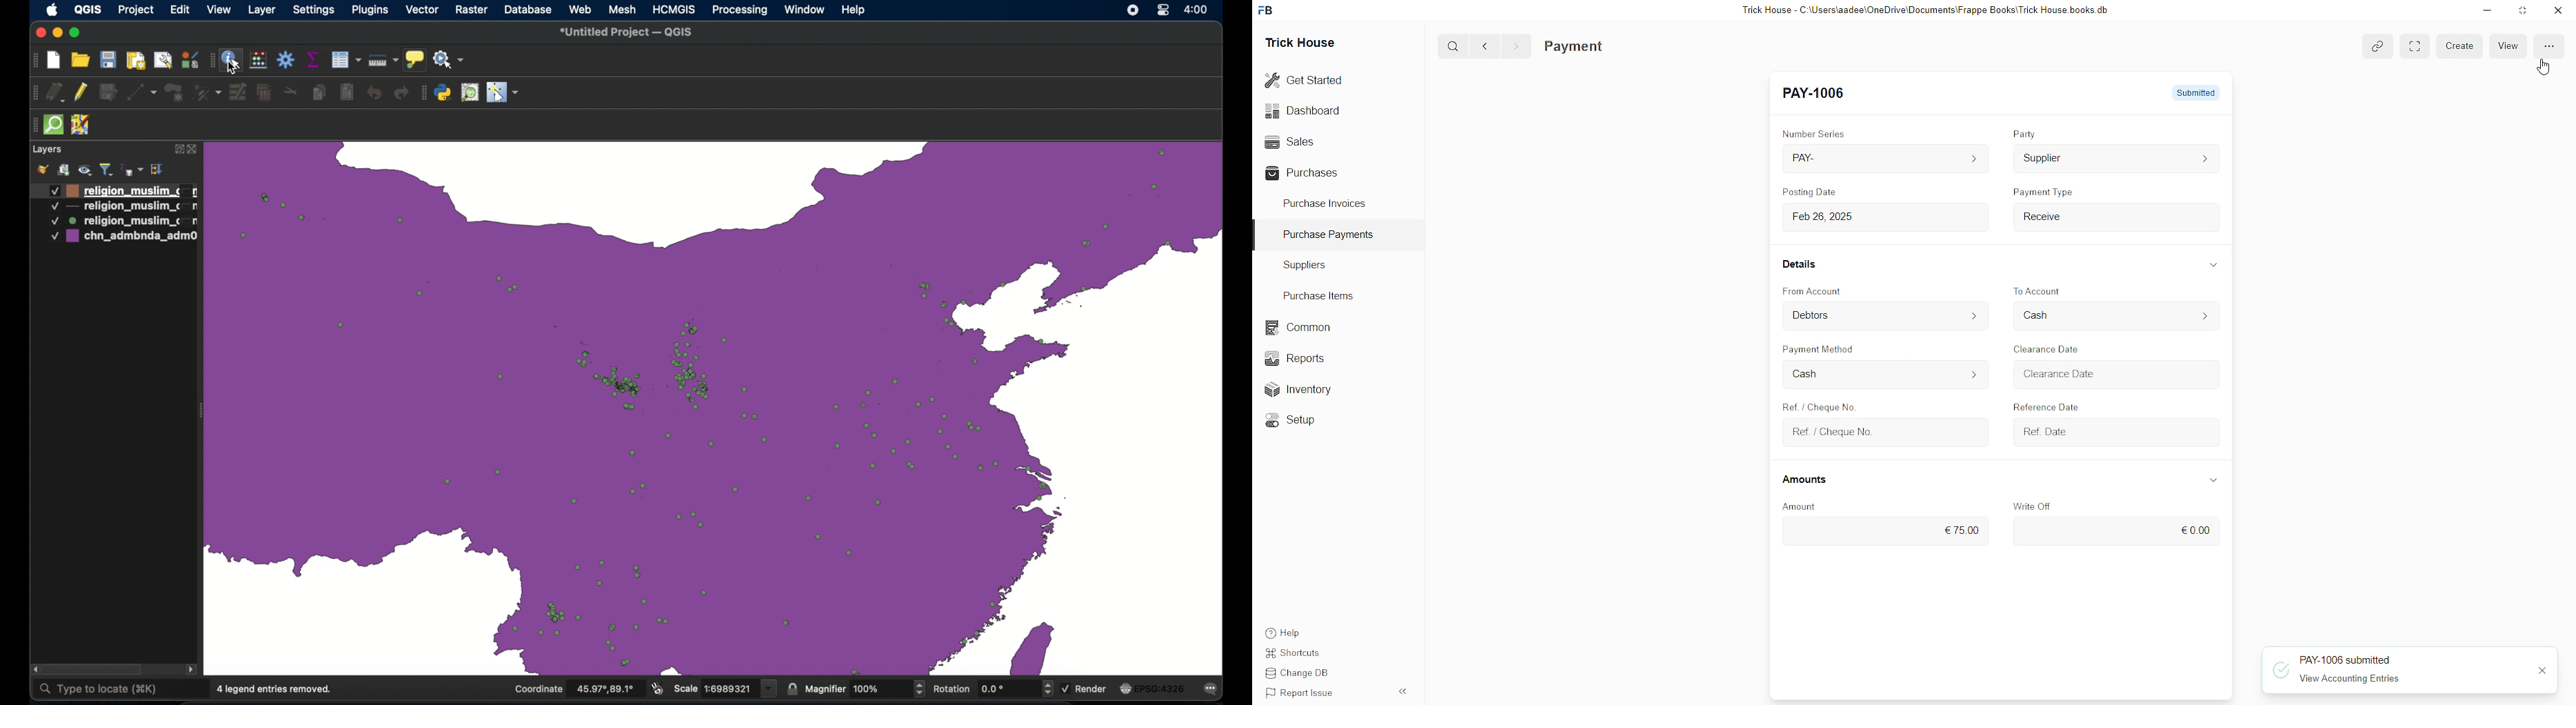  I want to click on QGIS, so click(87, 9).